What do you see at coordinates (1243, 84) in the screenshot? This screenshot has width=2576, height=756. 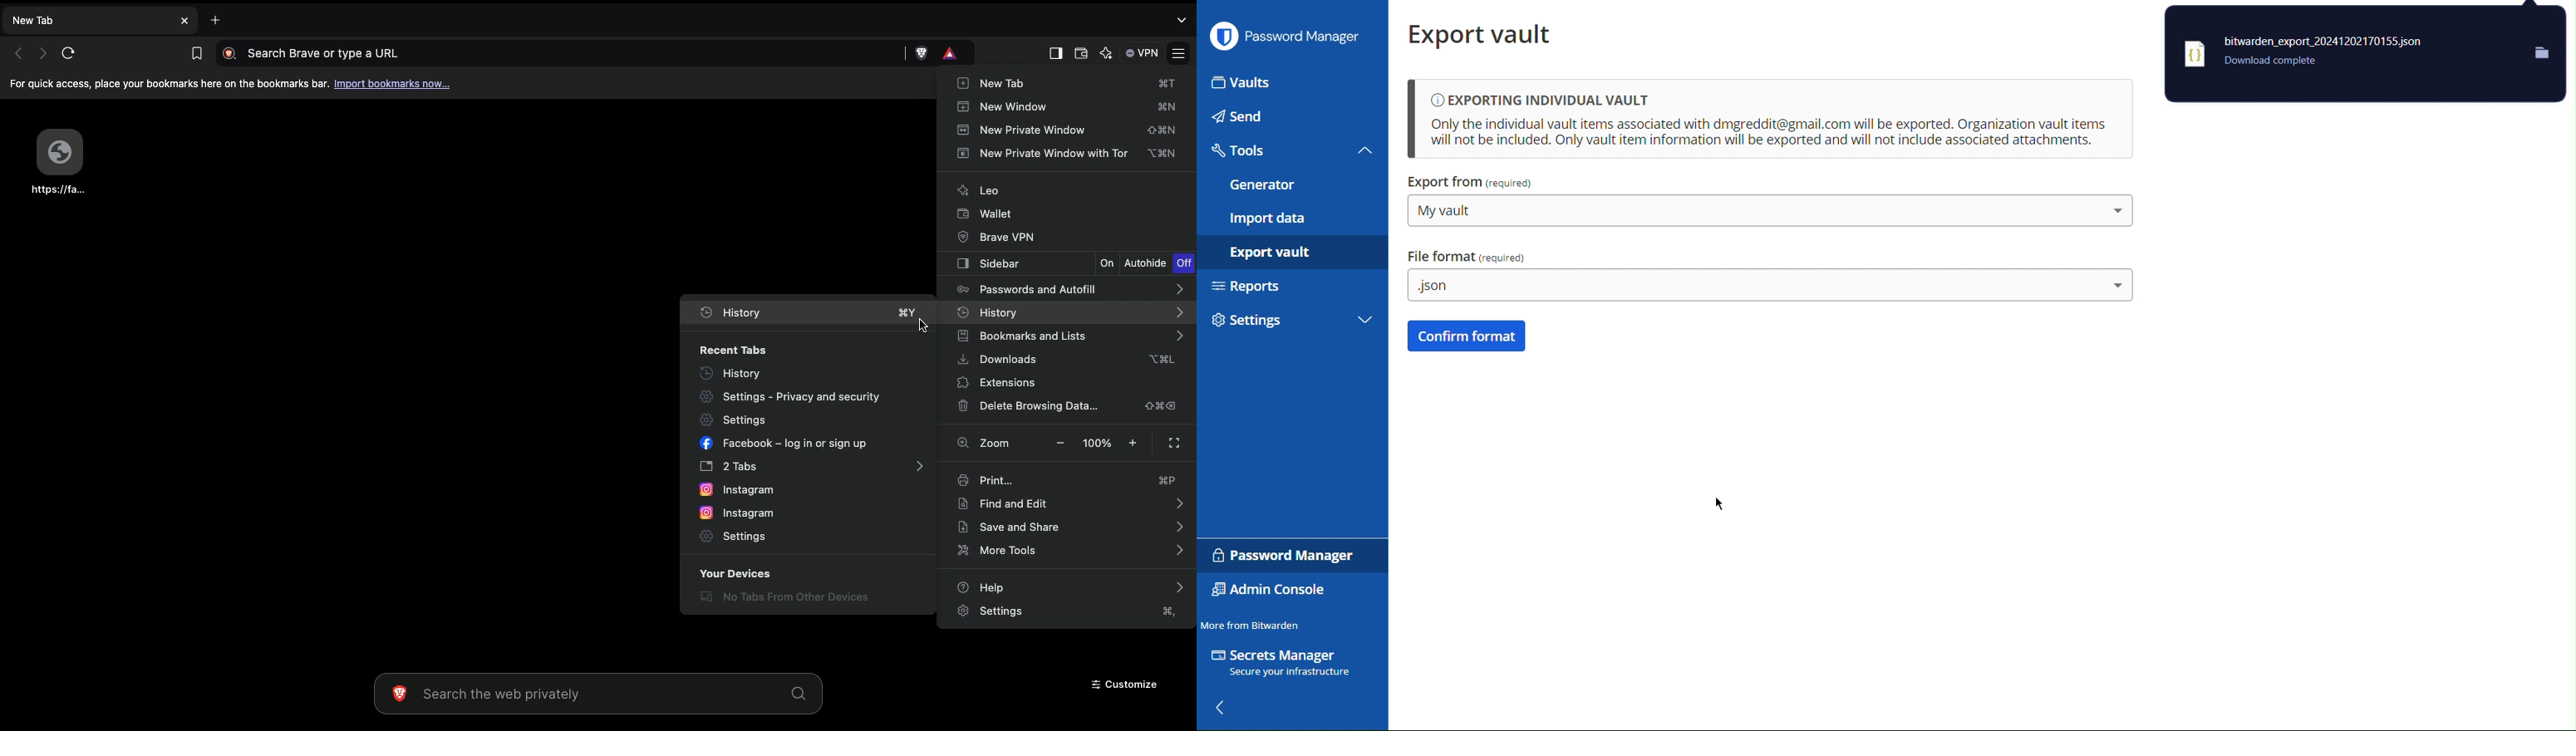 I see `Vaults` at bounding box center [1243, 84].